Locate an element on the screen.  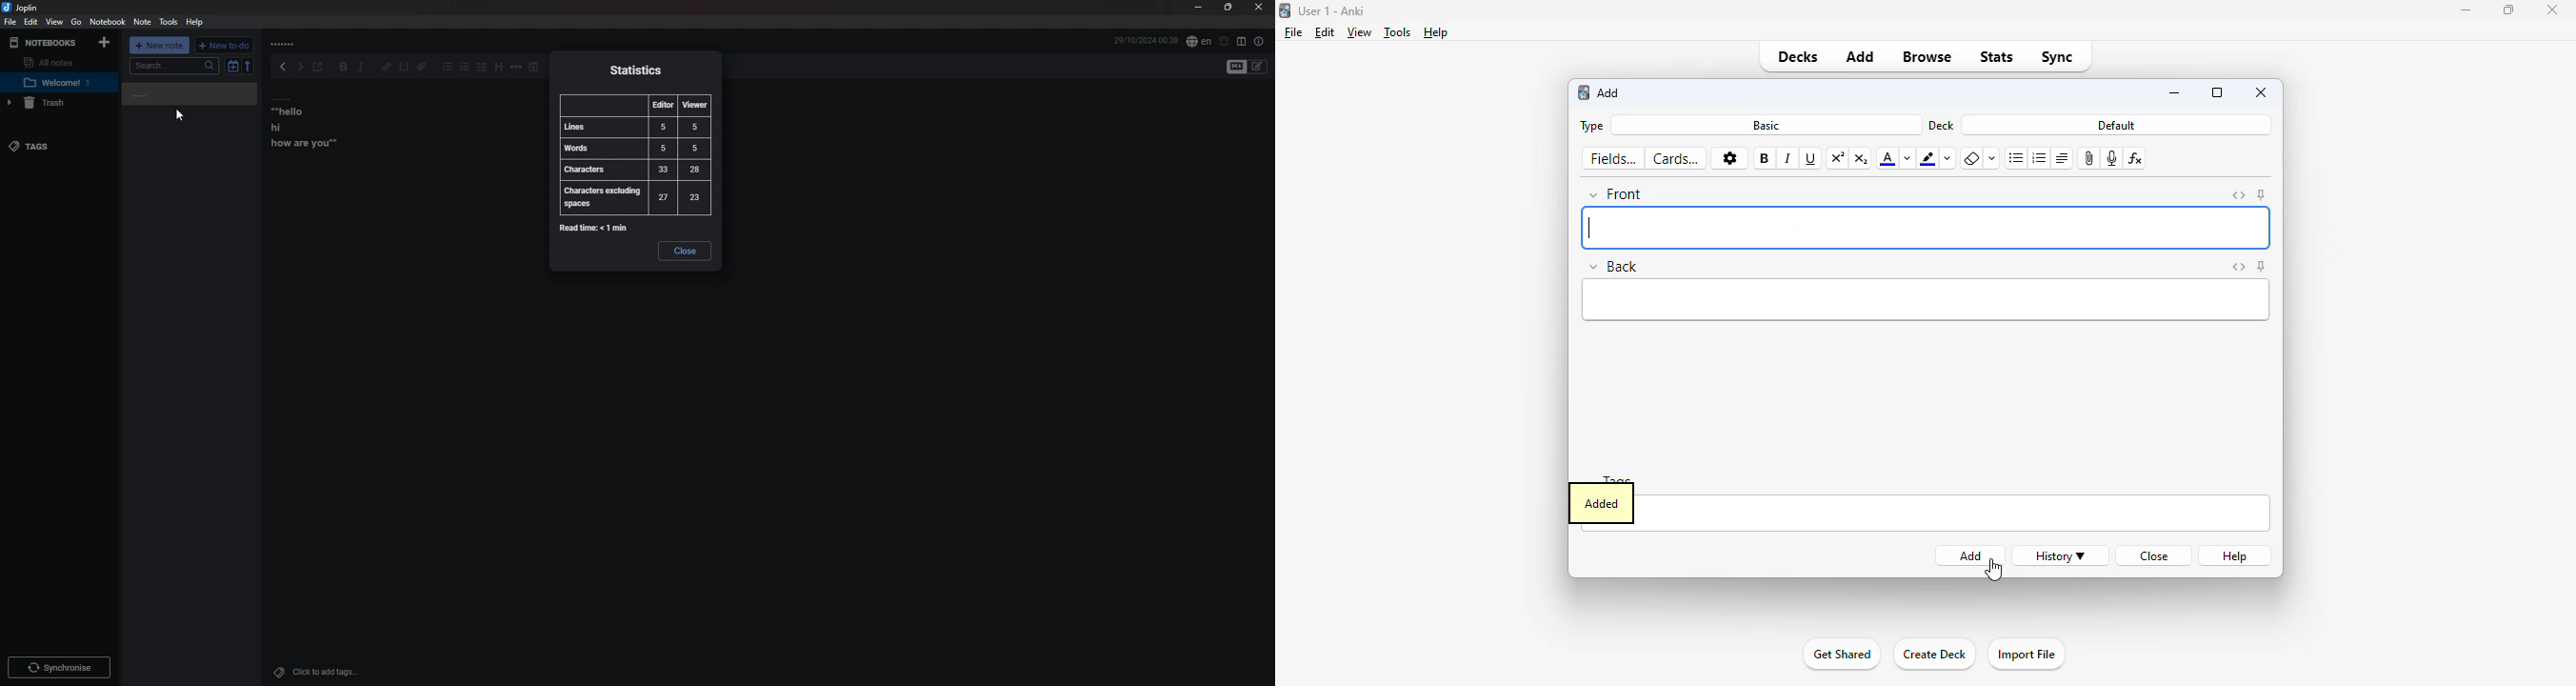
decks is located at coordinates (1799, 57).